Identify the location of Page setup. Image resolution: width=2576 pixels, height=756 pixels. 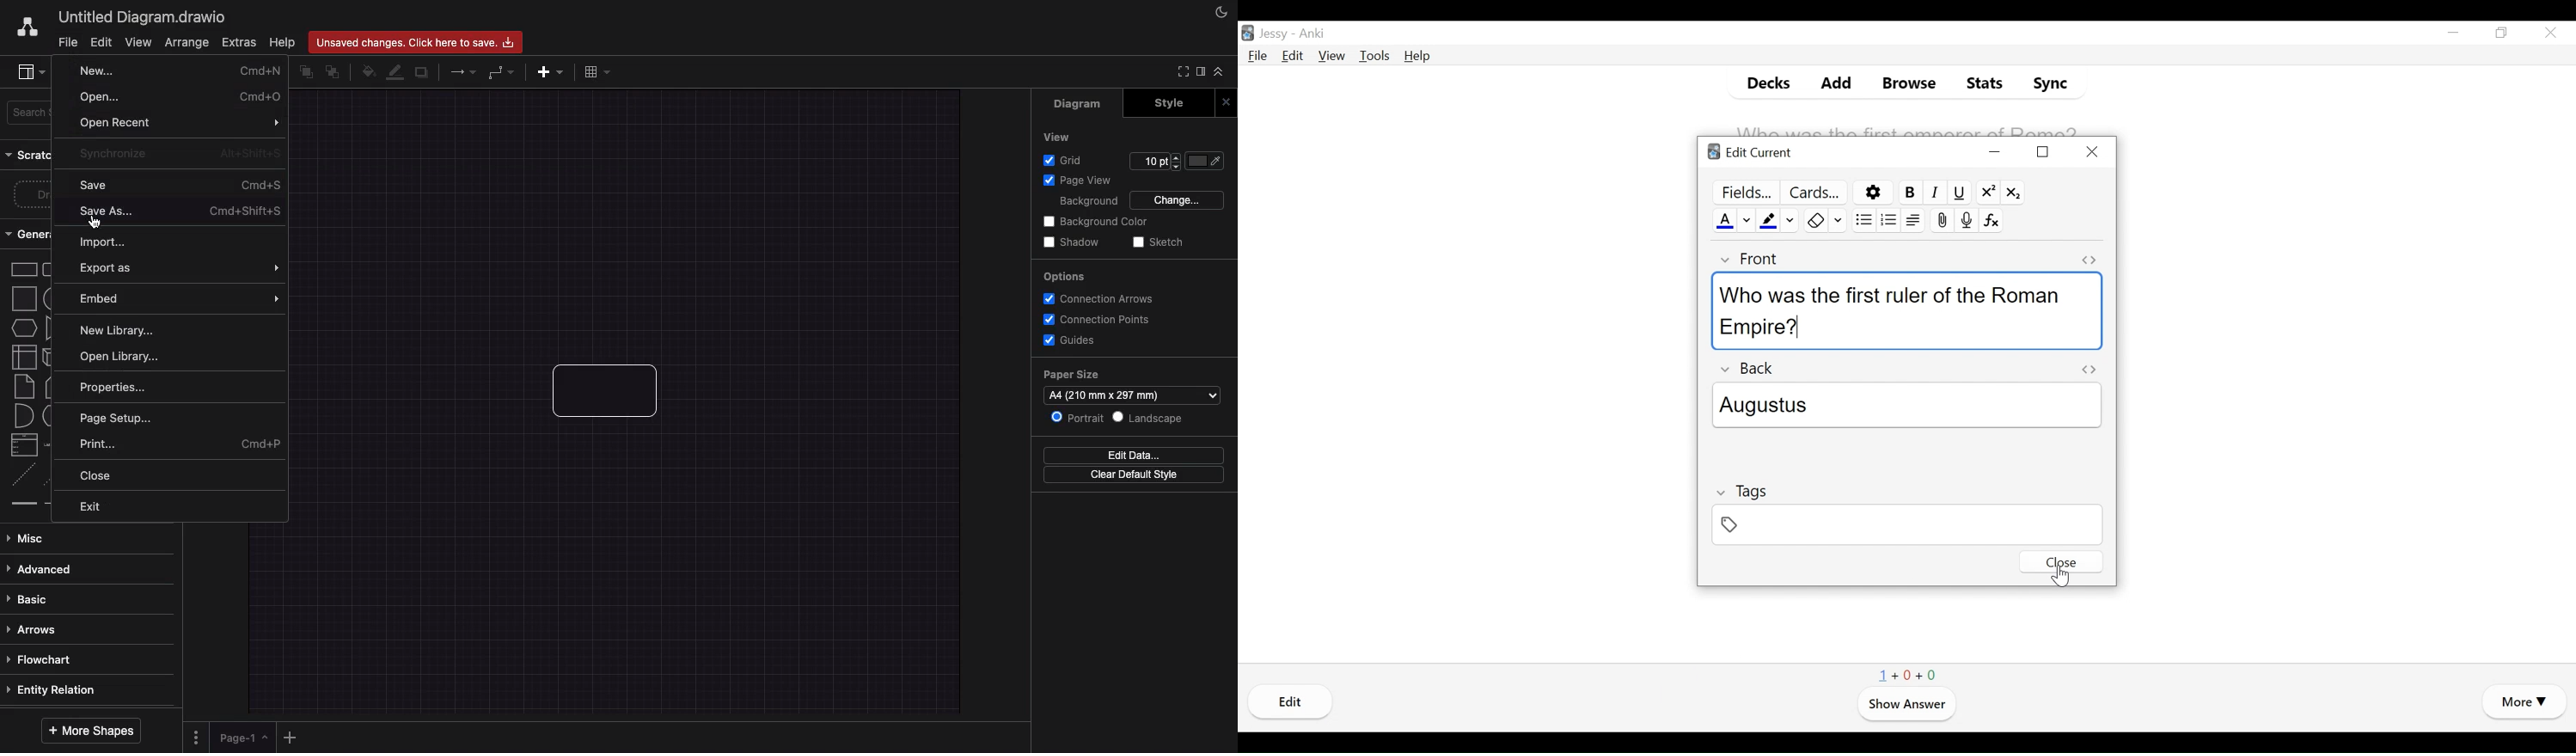
(124, 419).